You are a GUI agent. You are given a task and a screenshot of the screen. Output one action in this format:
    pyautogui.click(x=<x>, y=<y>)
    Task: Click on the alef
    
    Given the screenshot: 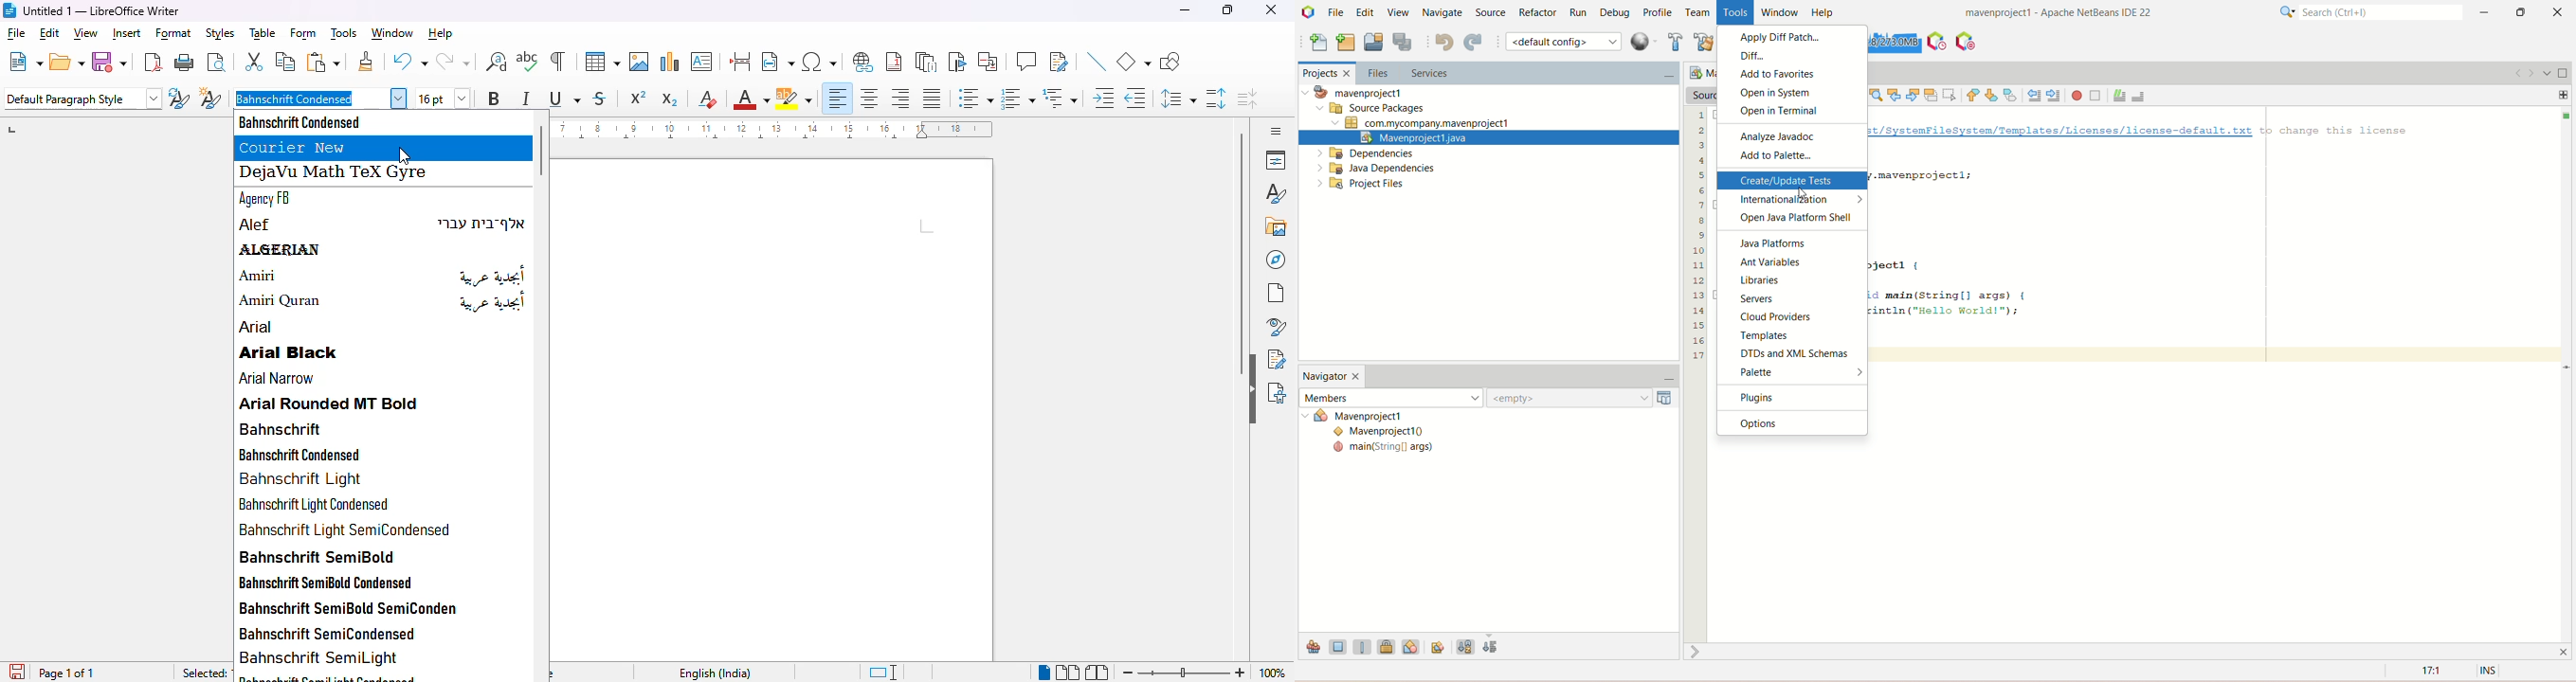 What is the action you would take?
    pyautogui.click(x=382, y=224)
    